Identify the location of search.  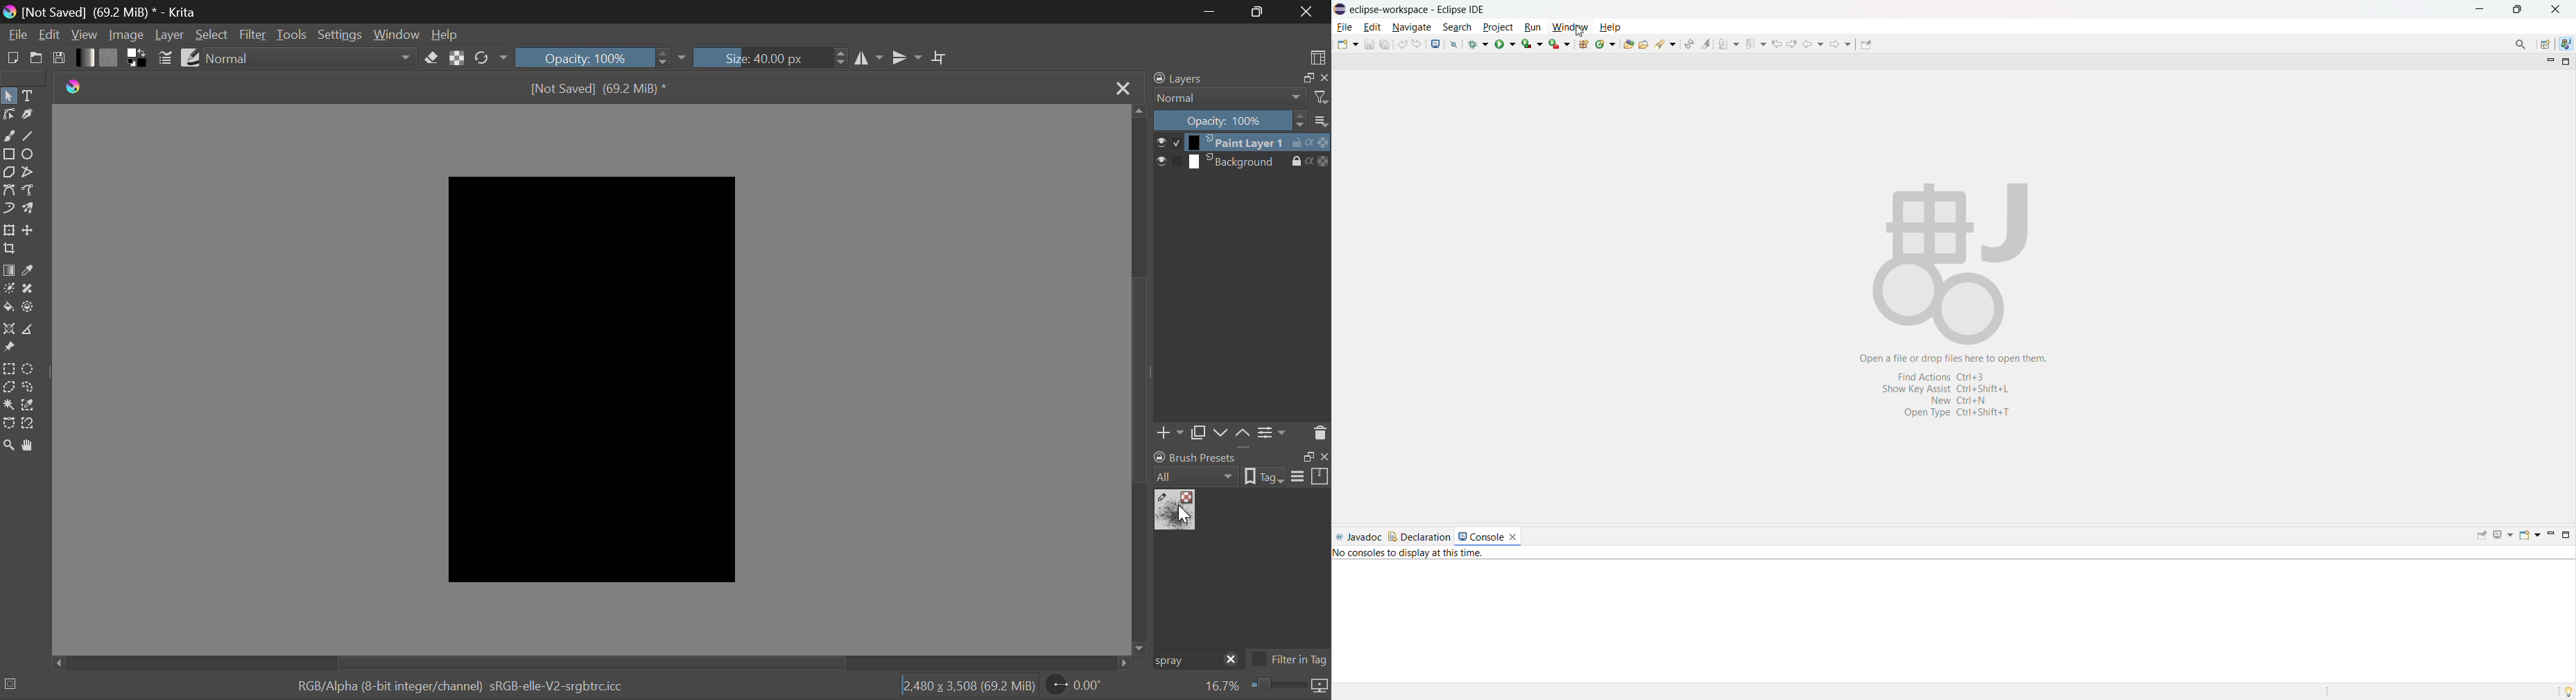
(1666, 43).